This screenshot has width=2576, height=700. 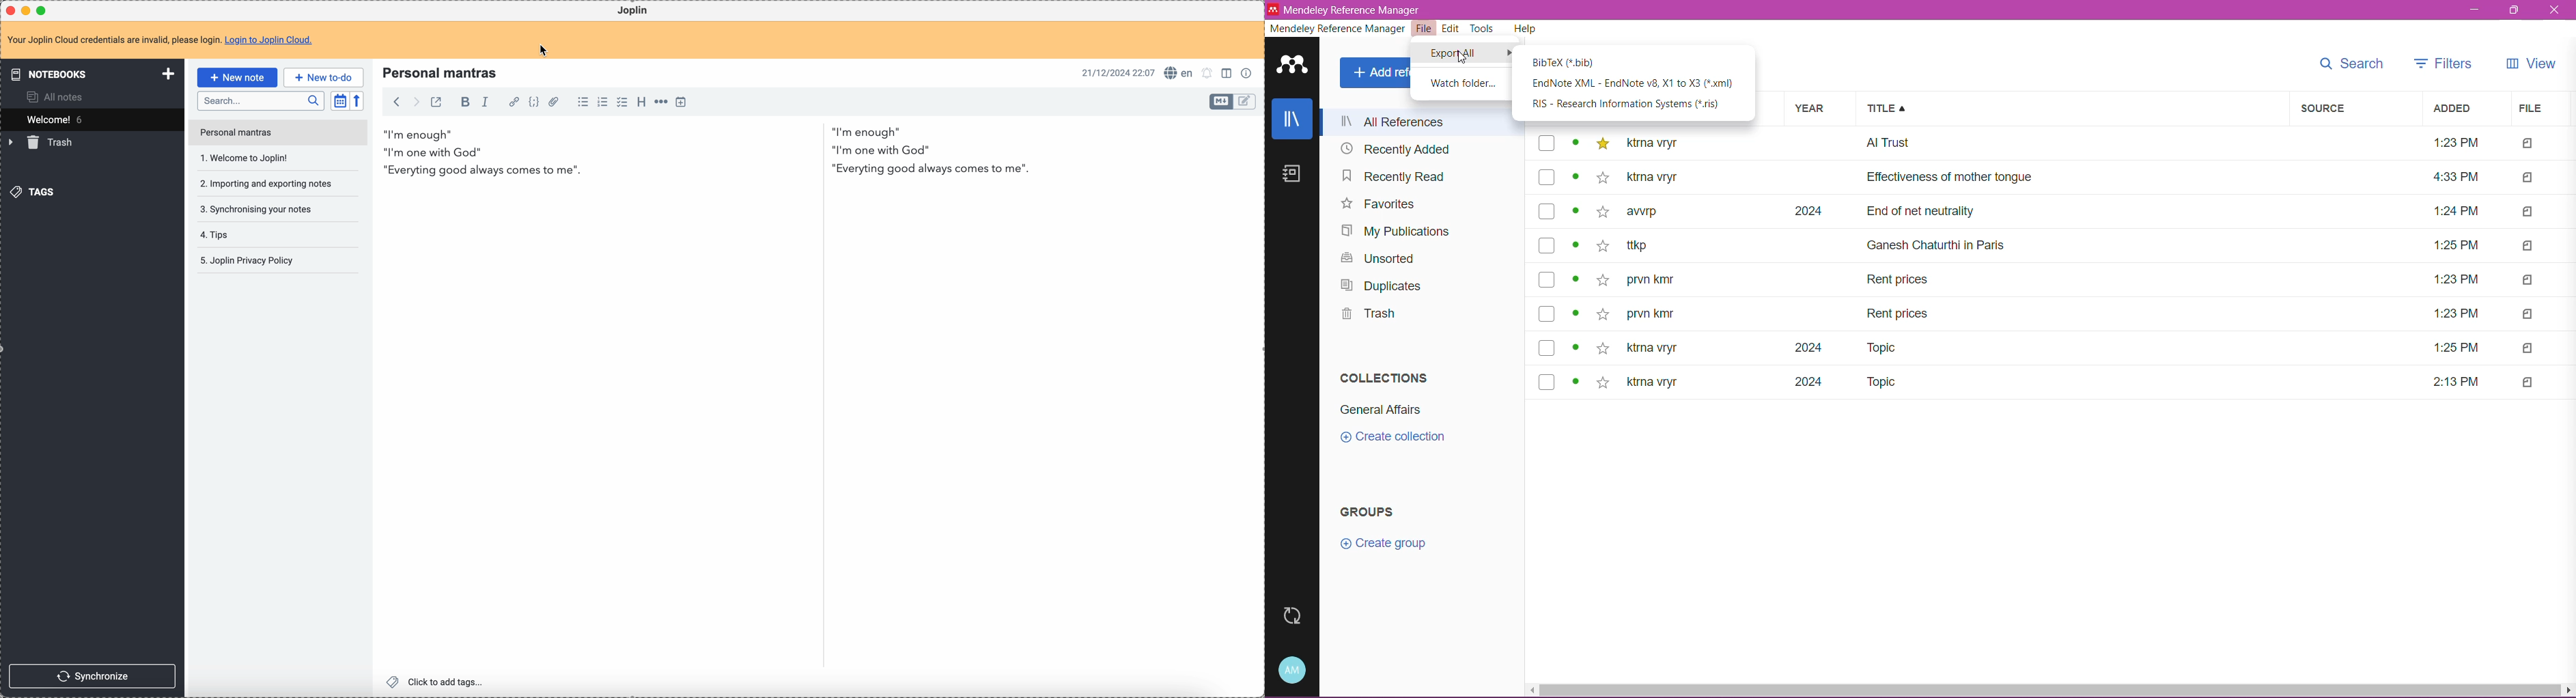 I want to click on prvn kmr Rent prices 1:23 PM, so click(x=2054, y=316).